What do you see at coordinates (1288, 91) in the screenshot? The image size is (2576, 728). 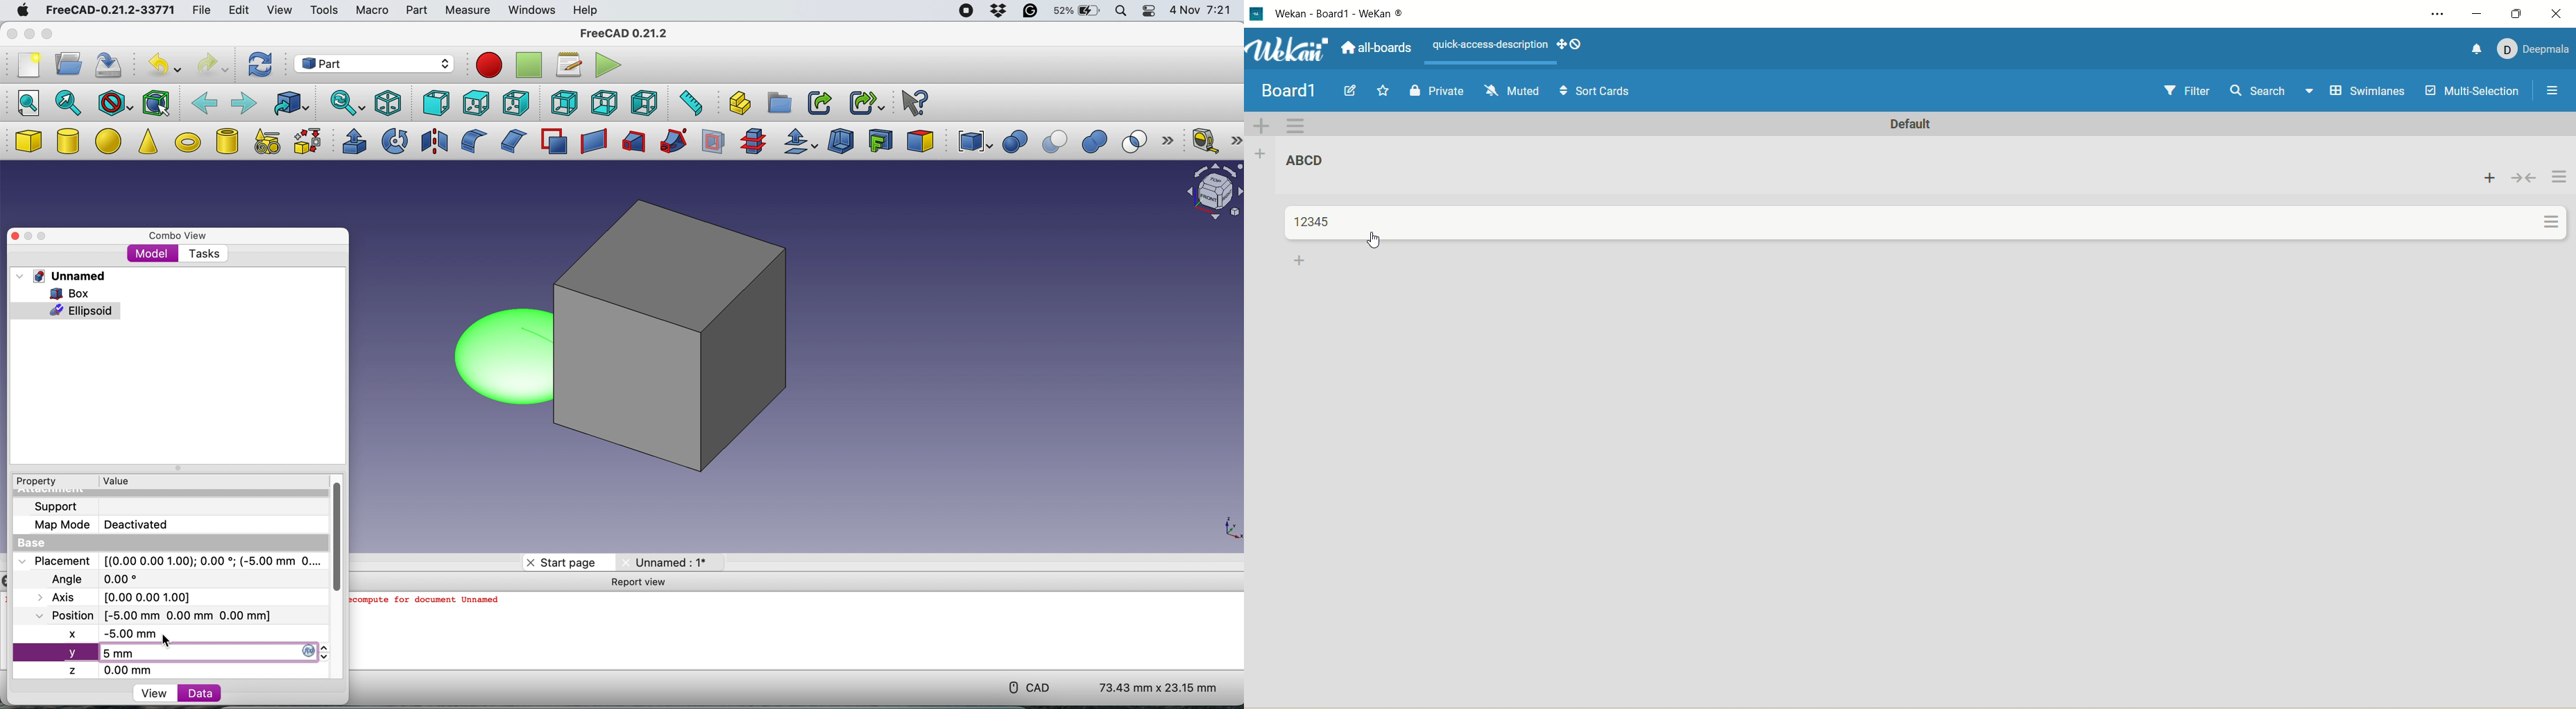 I see `title` at bounding box center [1288, 91].